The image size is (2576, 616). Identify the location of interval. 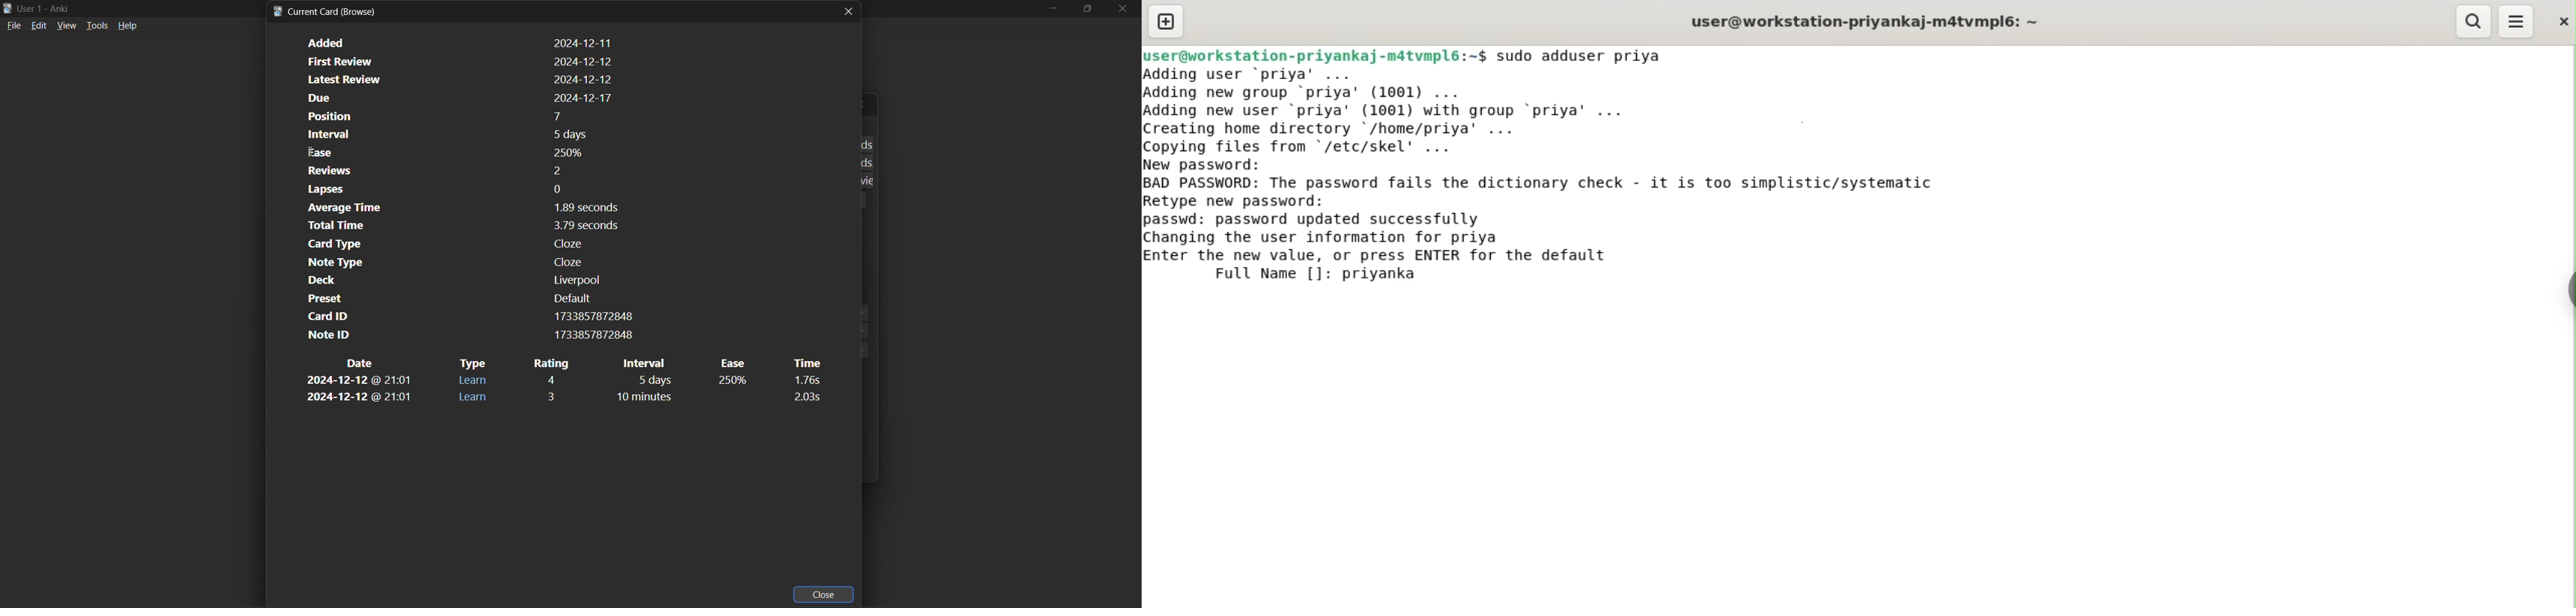
(654, 380).